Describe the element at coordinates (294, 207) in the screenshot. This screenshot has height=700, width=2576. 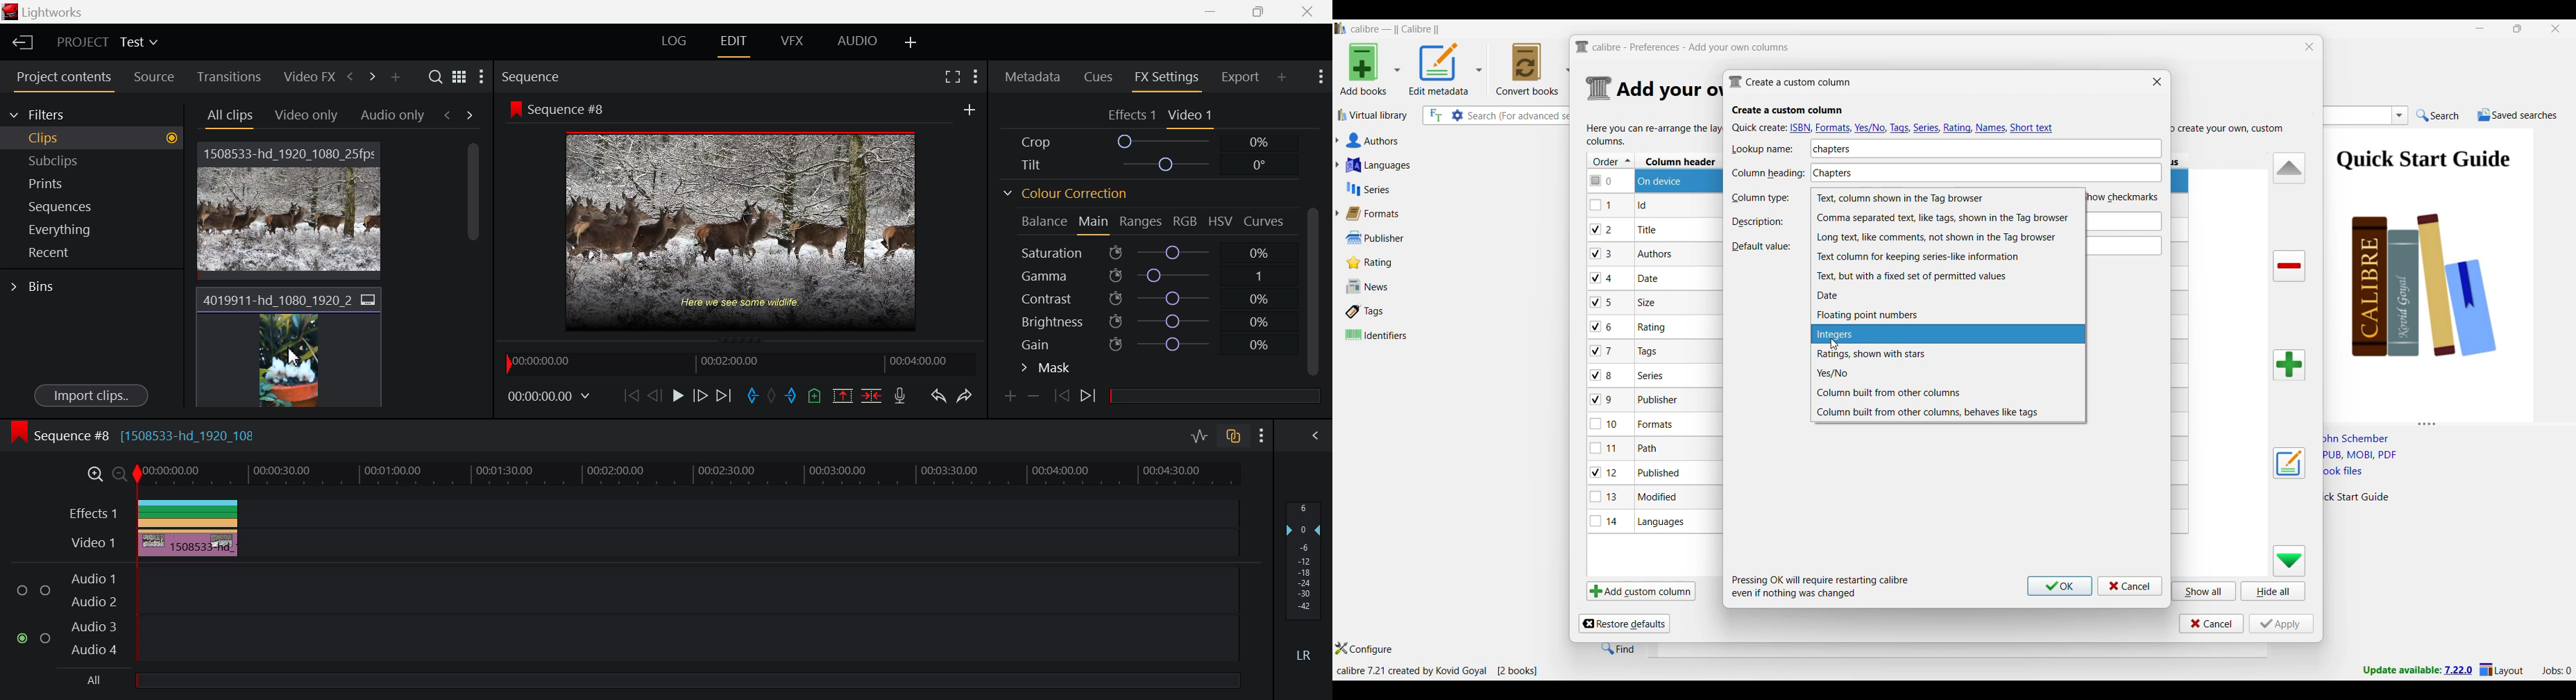
I see `Clip 1` at that location.